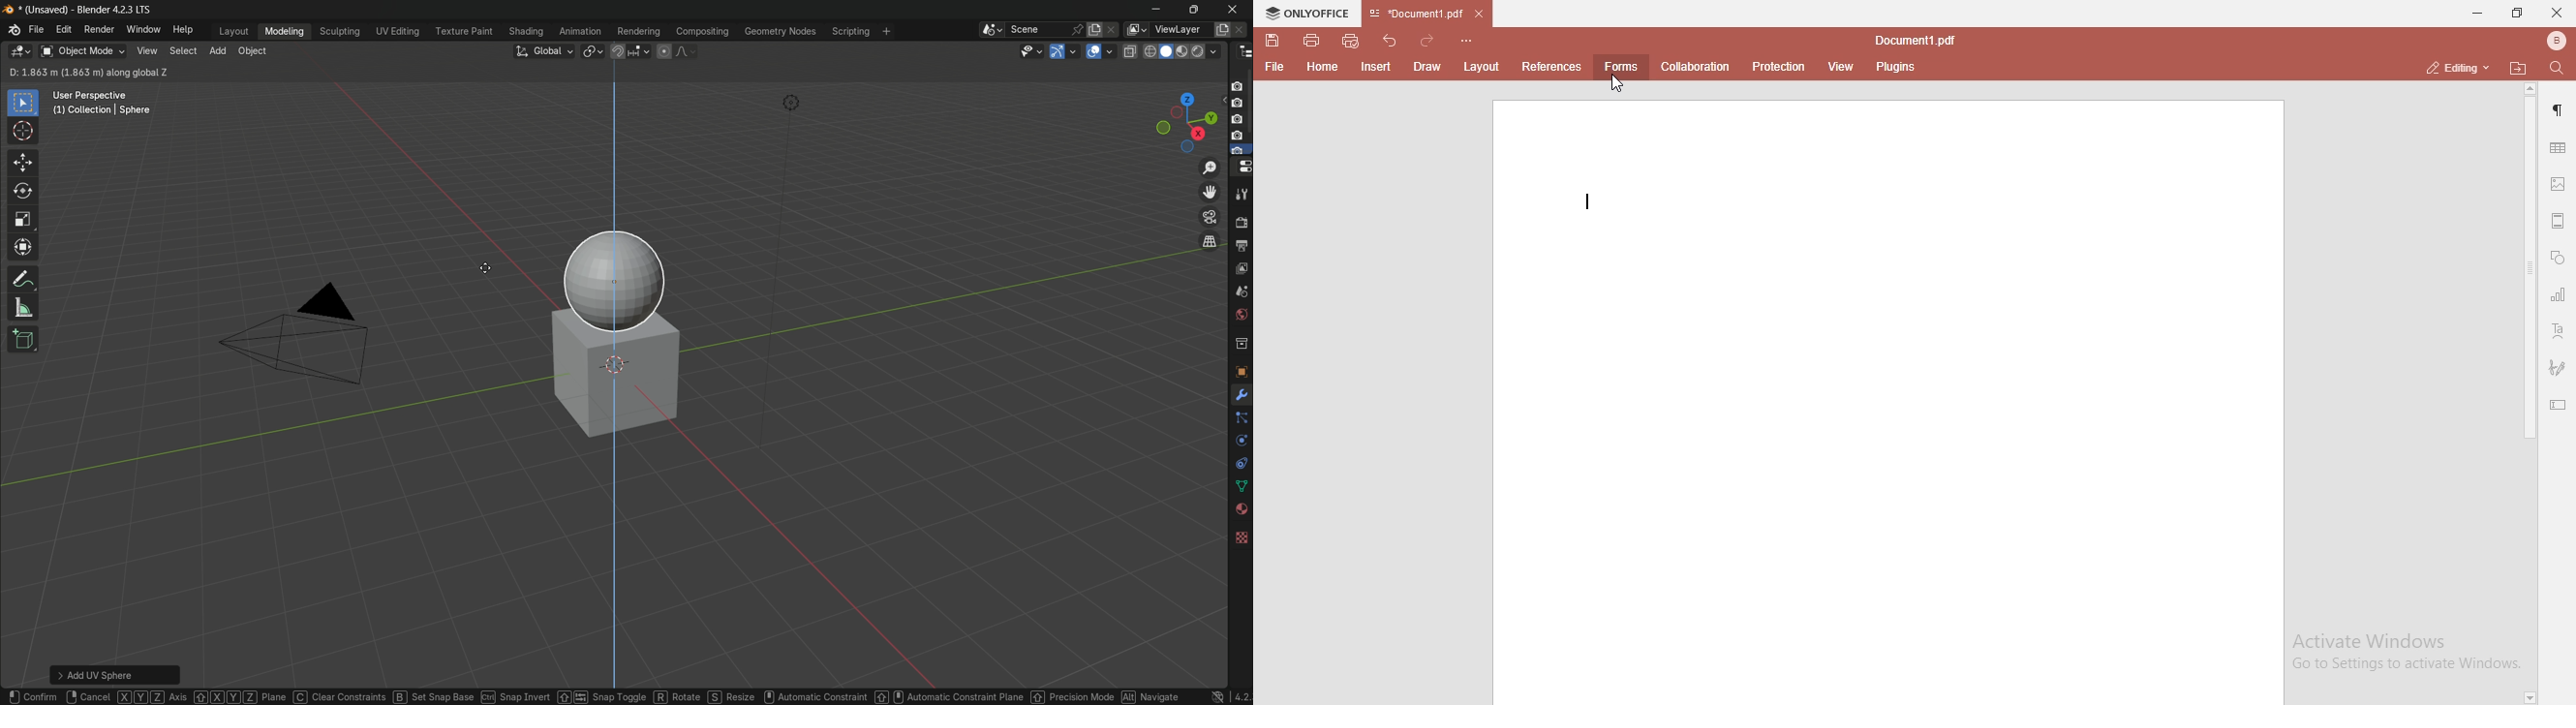  Describe the element at coordinates (24, 247) in the screenshot. I see `transform` at that location.